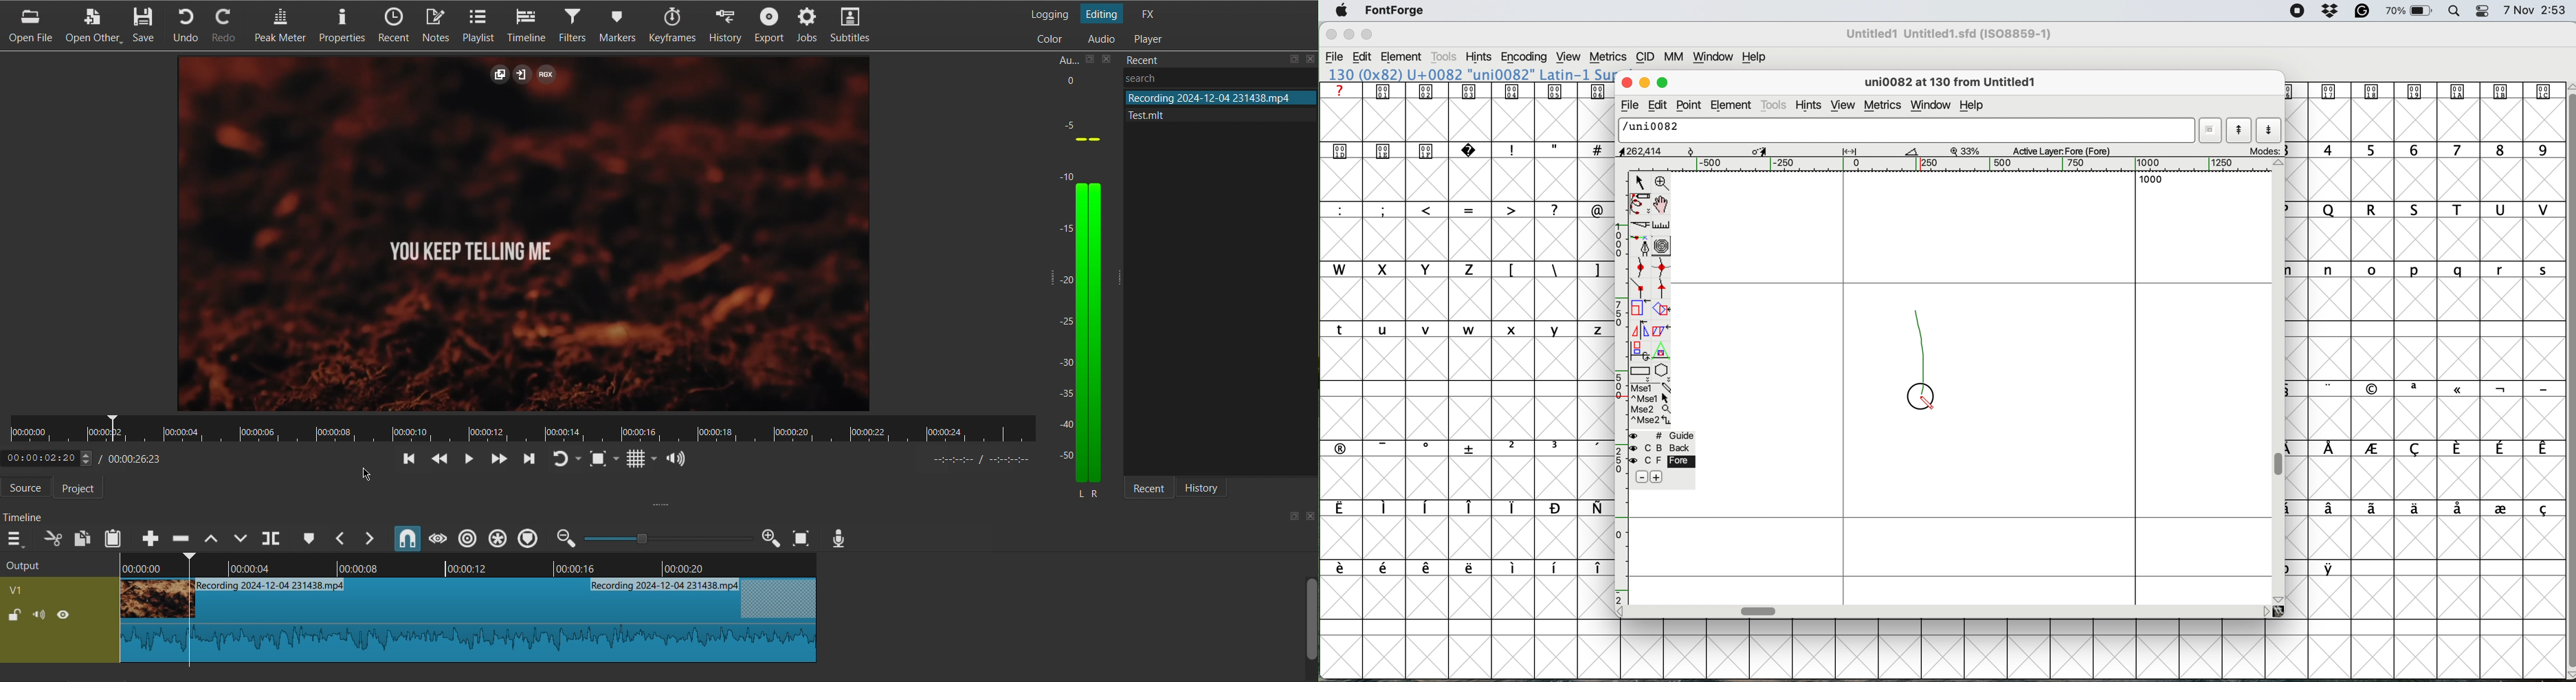  What do you see at coordinates (340, 26) in the screenshot?
I see `Properties` at bounding box center [340, 26].